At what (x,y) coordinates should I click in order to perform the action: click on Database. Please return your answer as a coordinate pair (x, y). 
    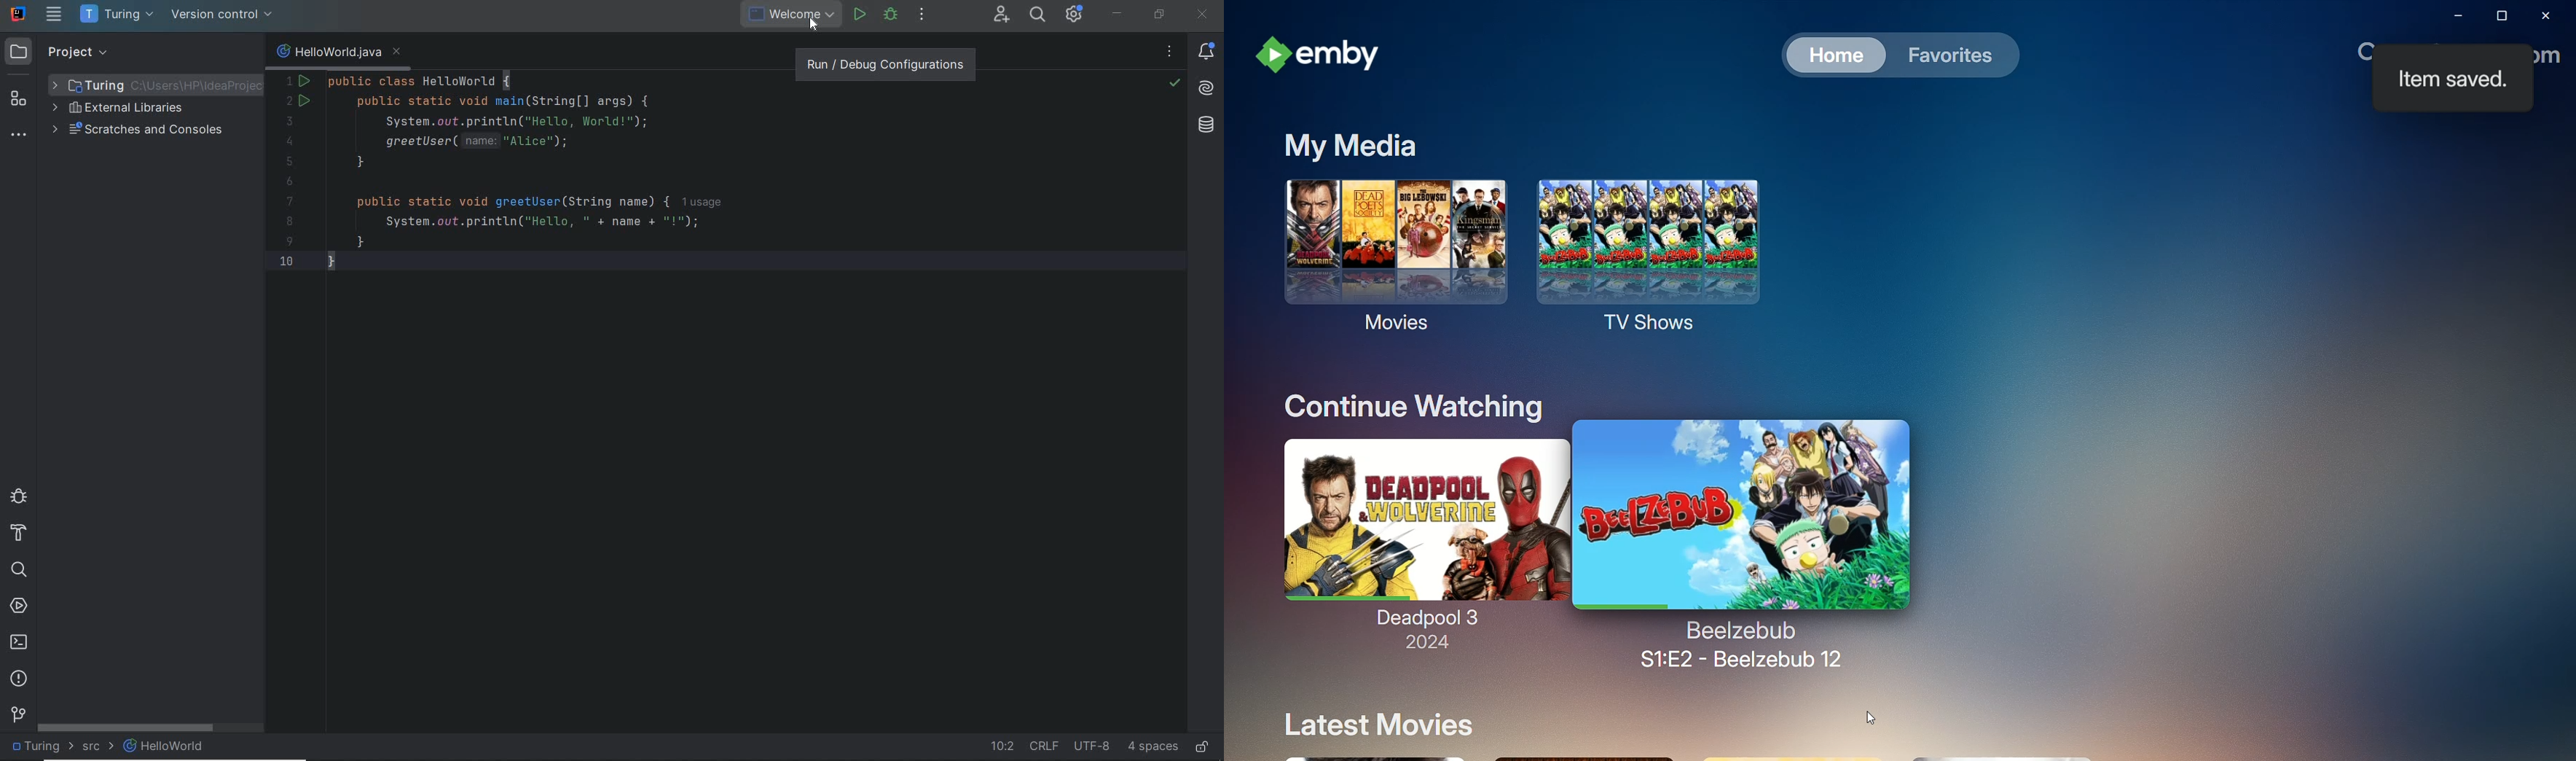
    Looking at the image, I should click on (1209, 128).